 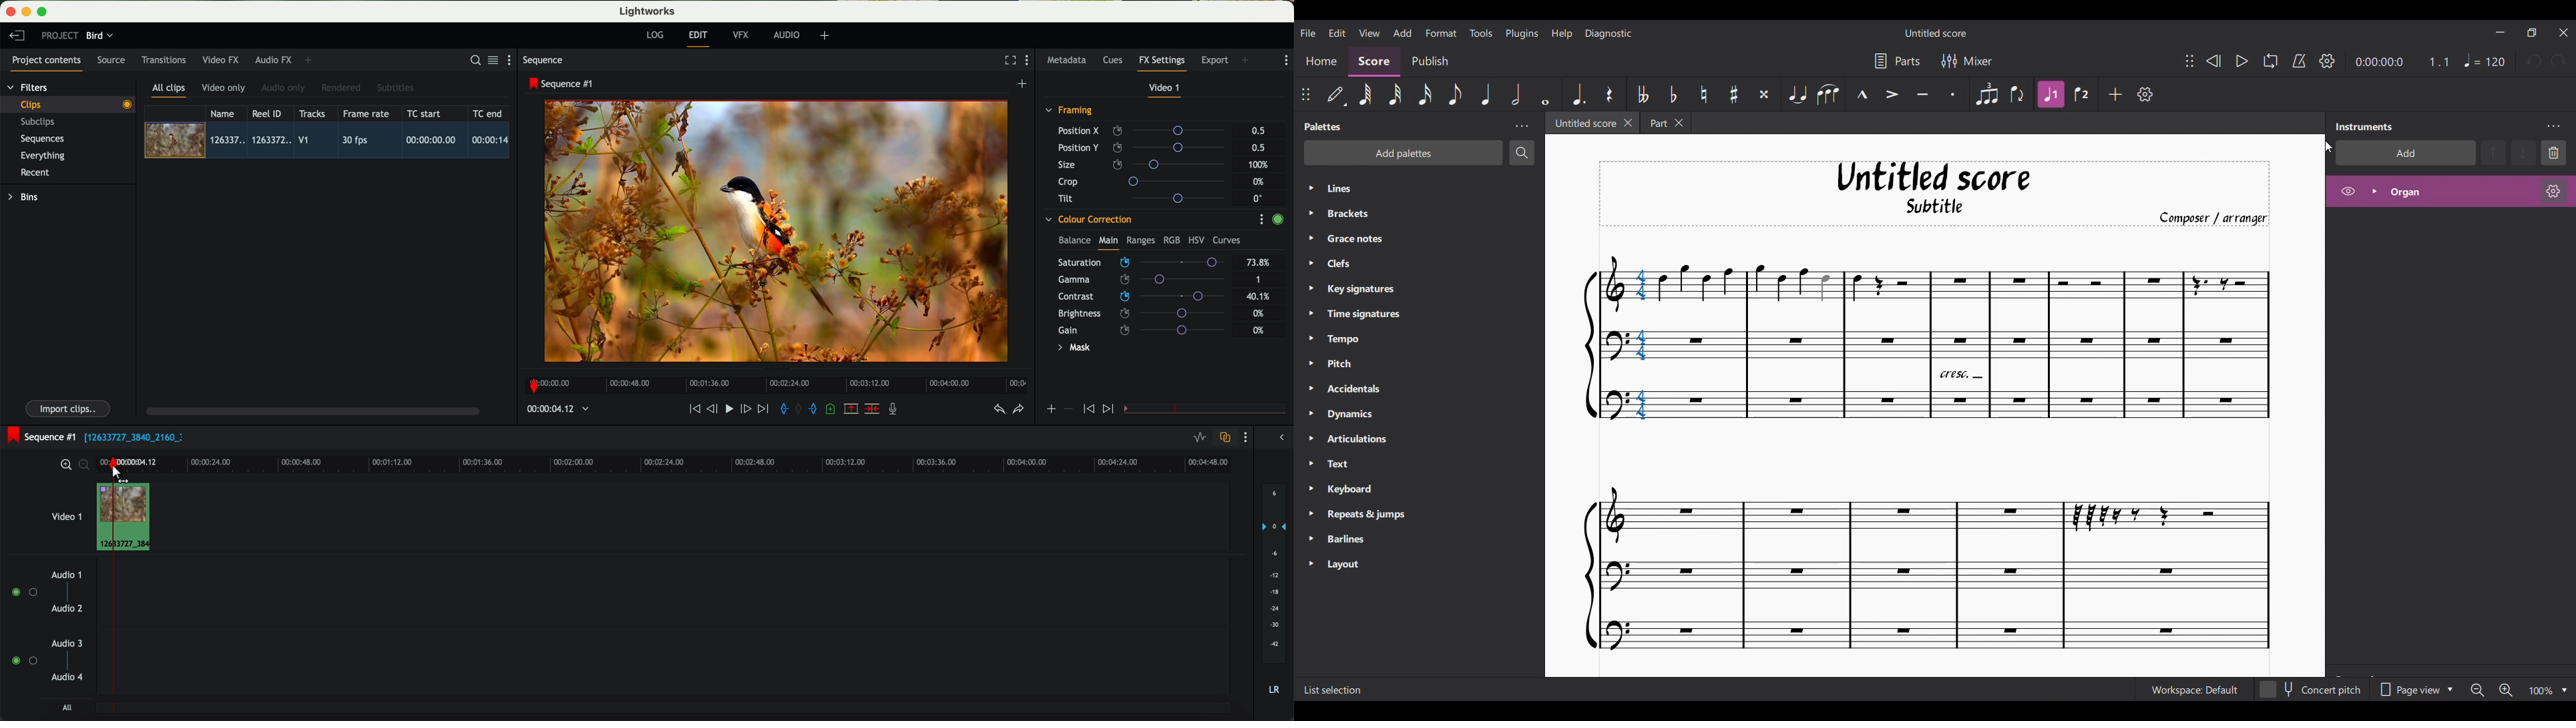 I want to click on Rest, so click(x=1608, y=94).